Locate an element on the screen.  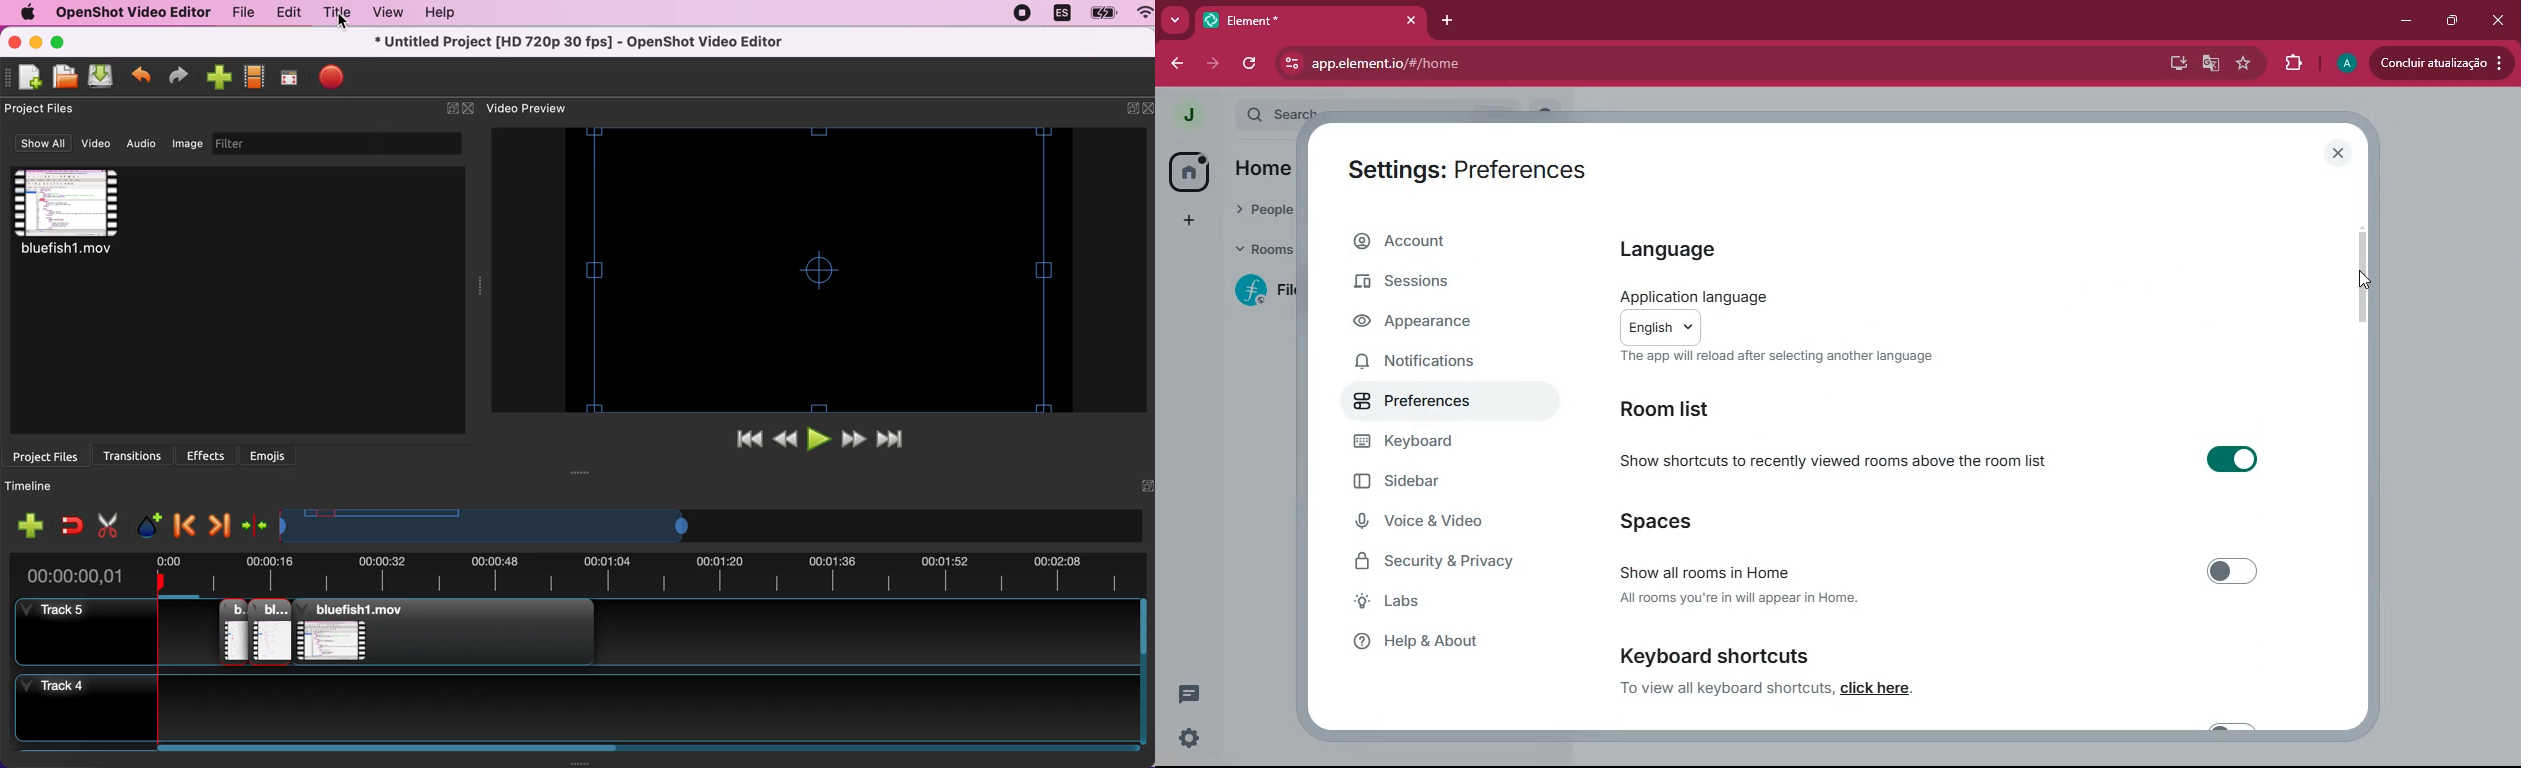
project files is located at coordinates (50, 455).